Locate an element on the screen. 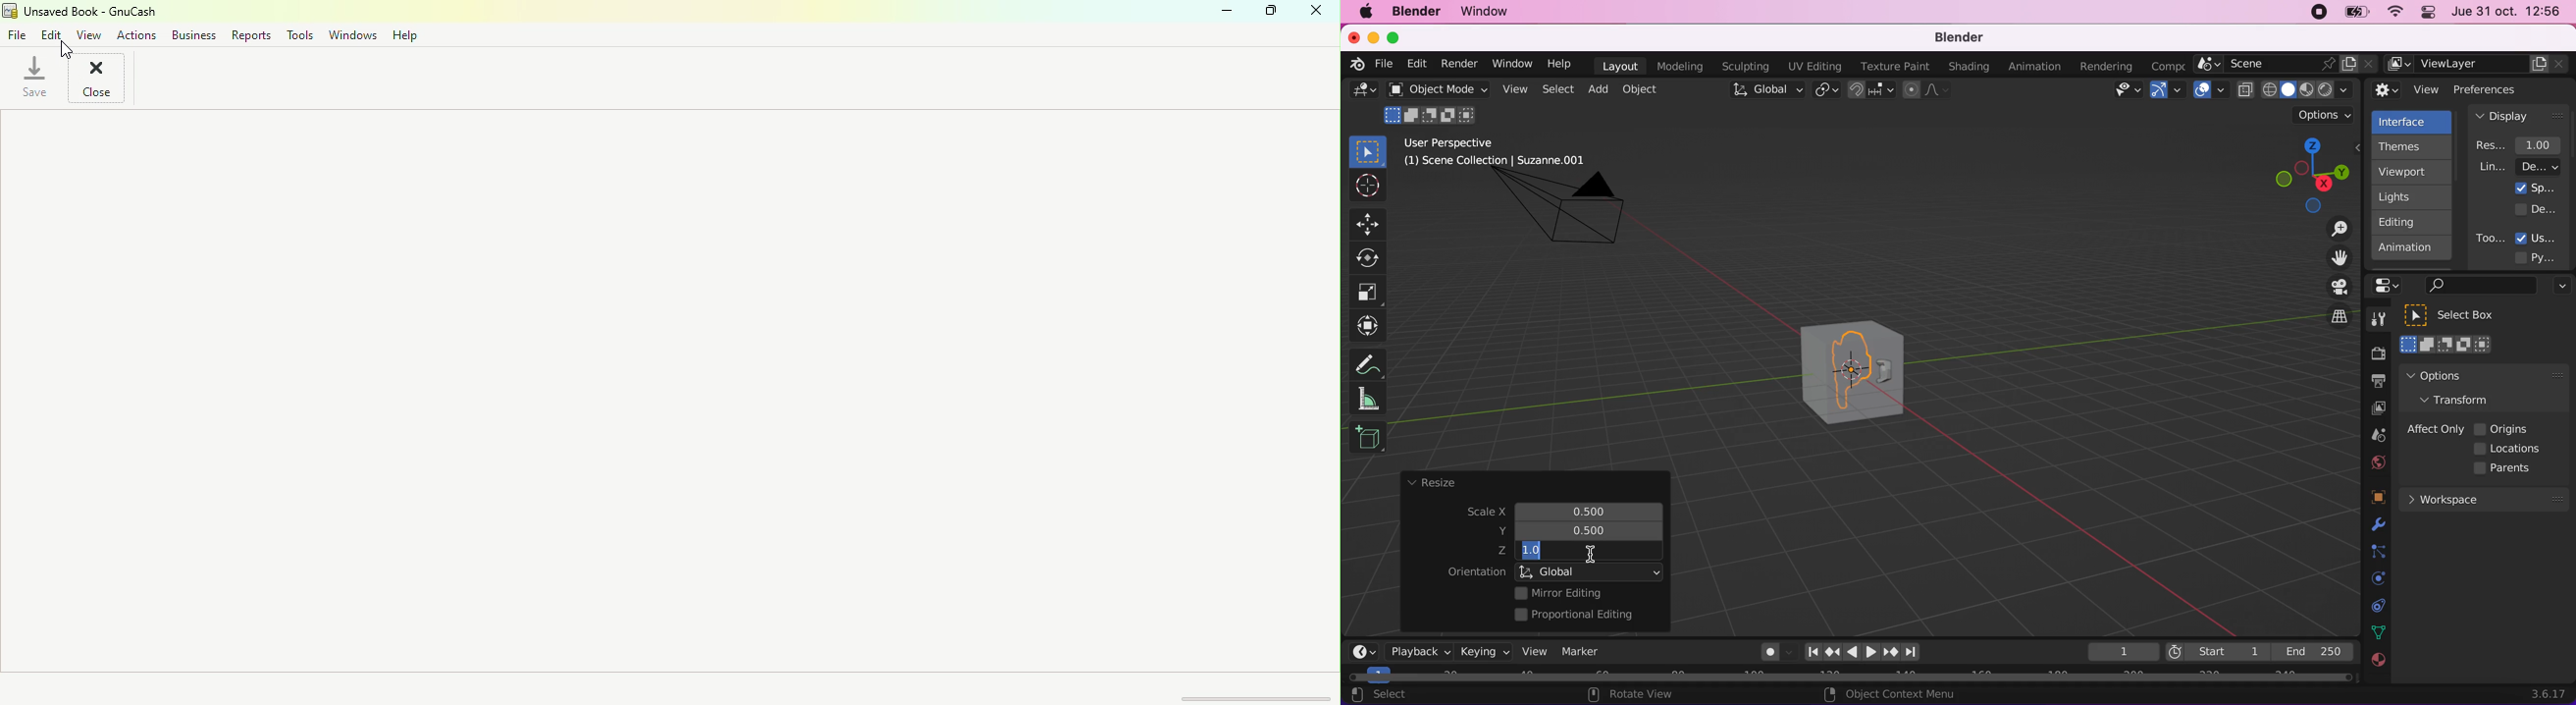 This screenshot has width=2576, height=728. Close is located at coordinates (95, 78).